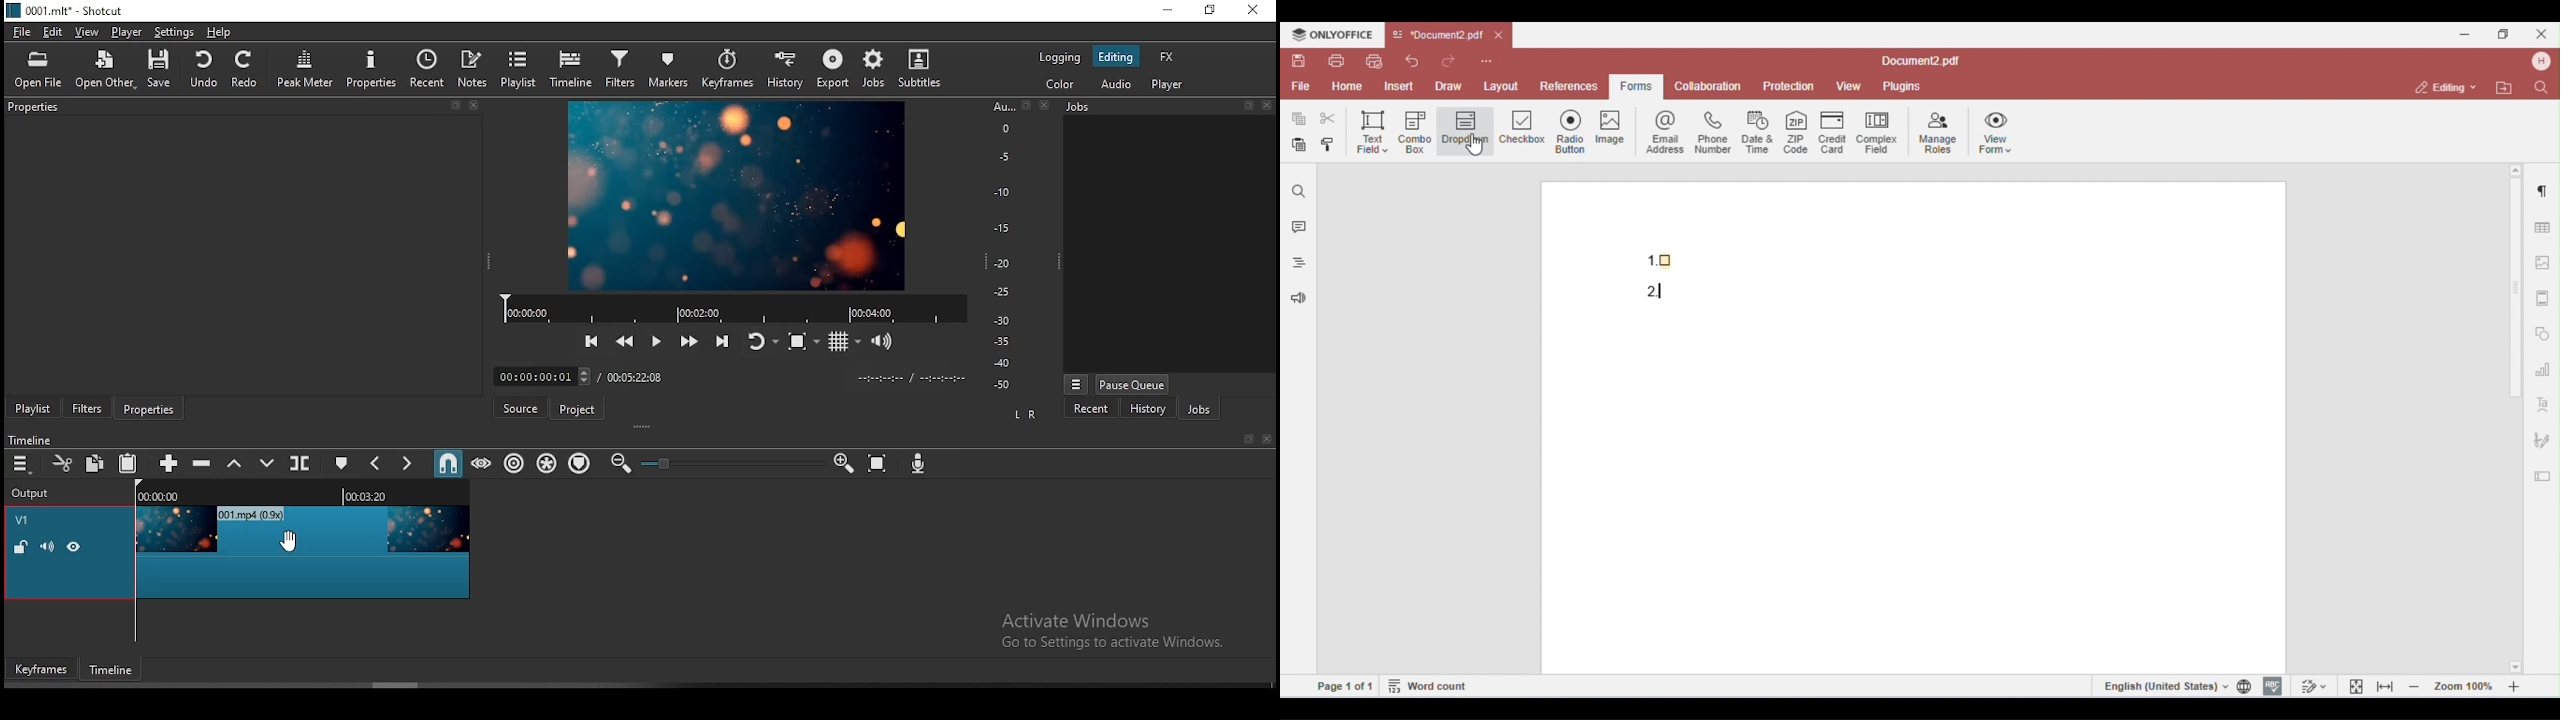 This screenshot has width=2576, height=728. Describe the element at coordinates (299, 493) in the screenshot. I see `timeline` at that location.